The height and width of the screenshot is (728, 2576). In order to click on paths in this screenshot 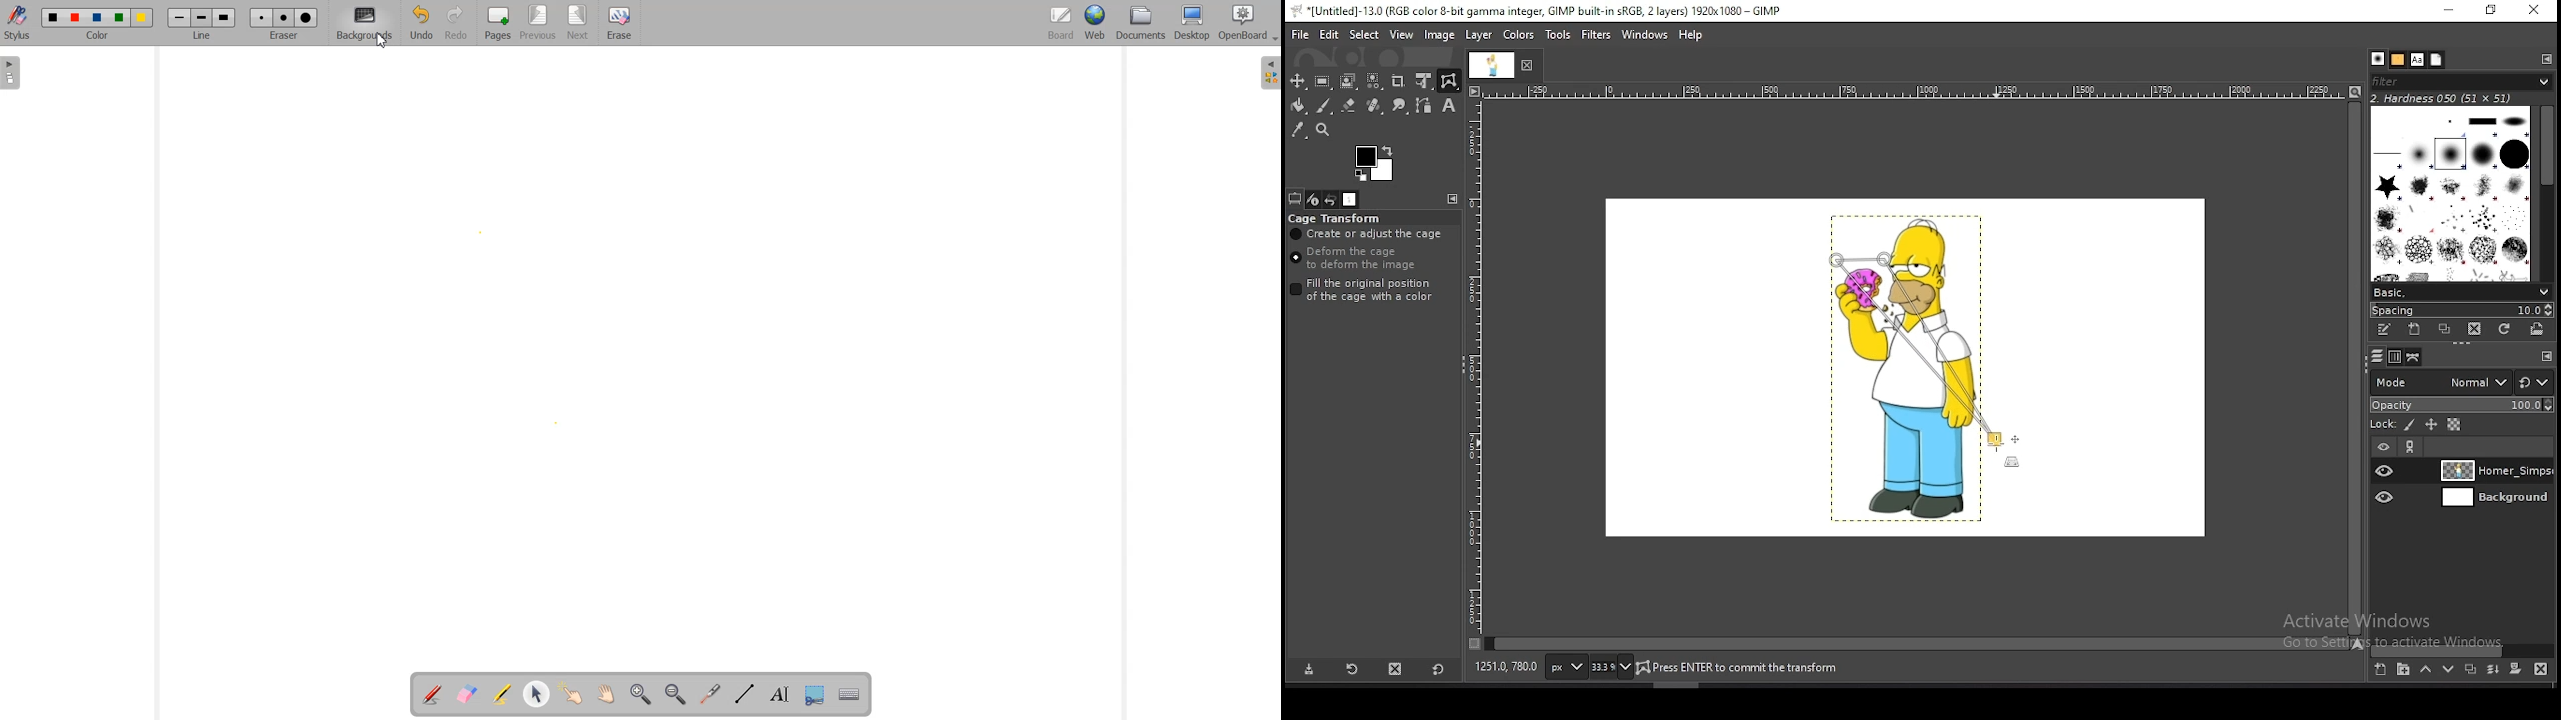, I will do `click(2411, 357)`.